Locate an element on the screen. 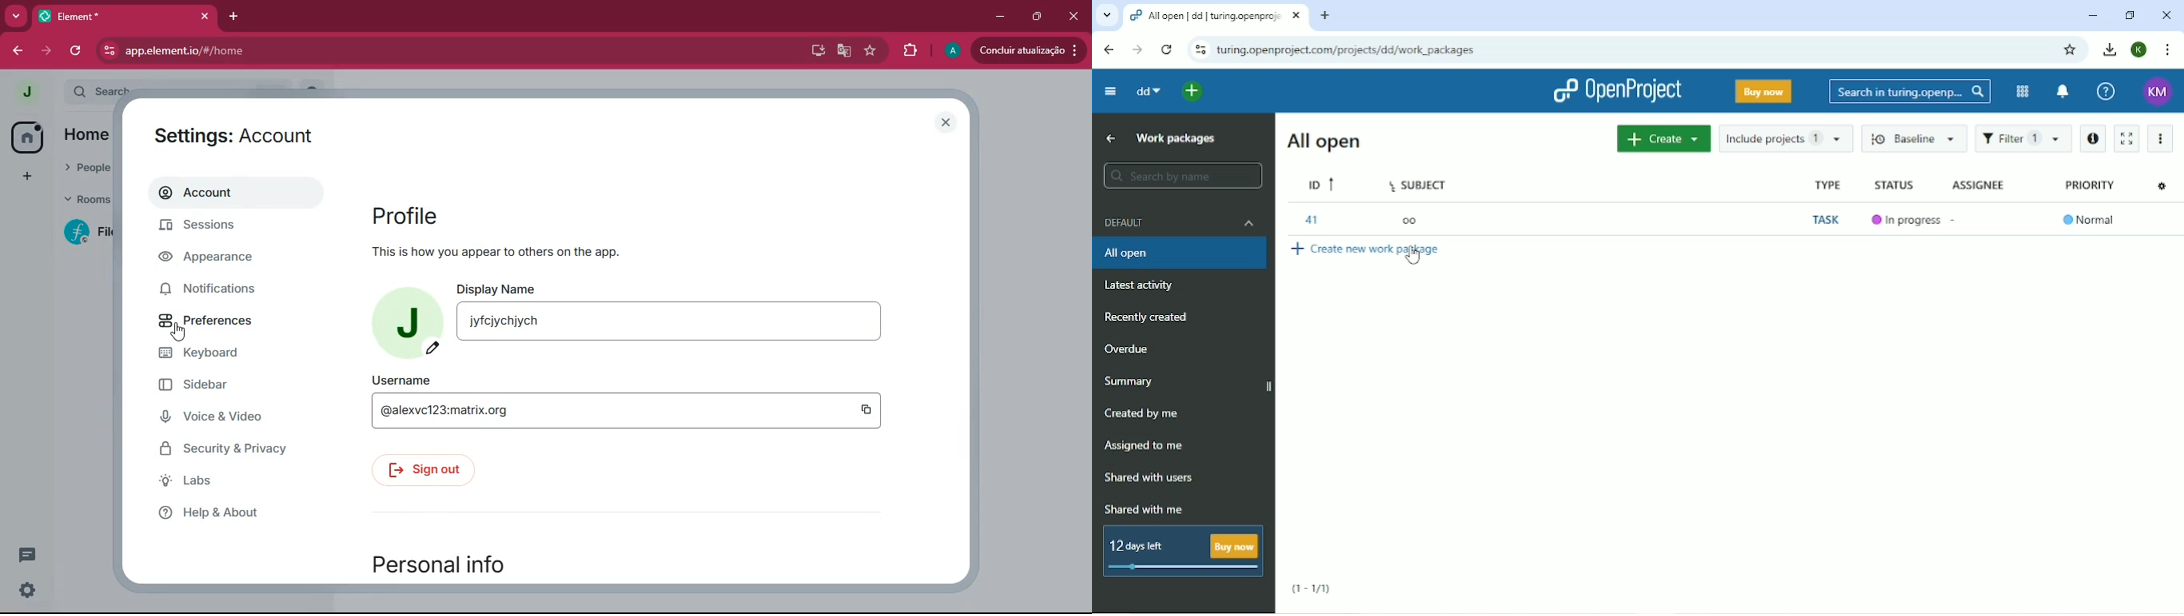 This screenshot has height=616, width=2184. add tab is located at coordinates (233, 17).